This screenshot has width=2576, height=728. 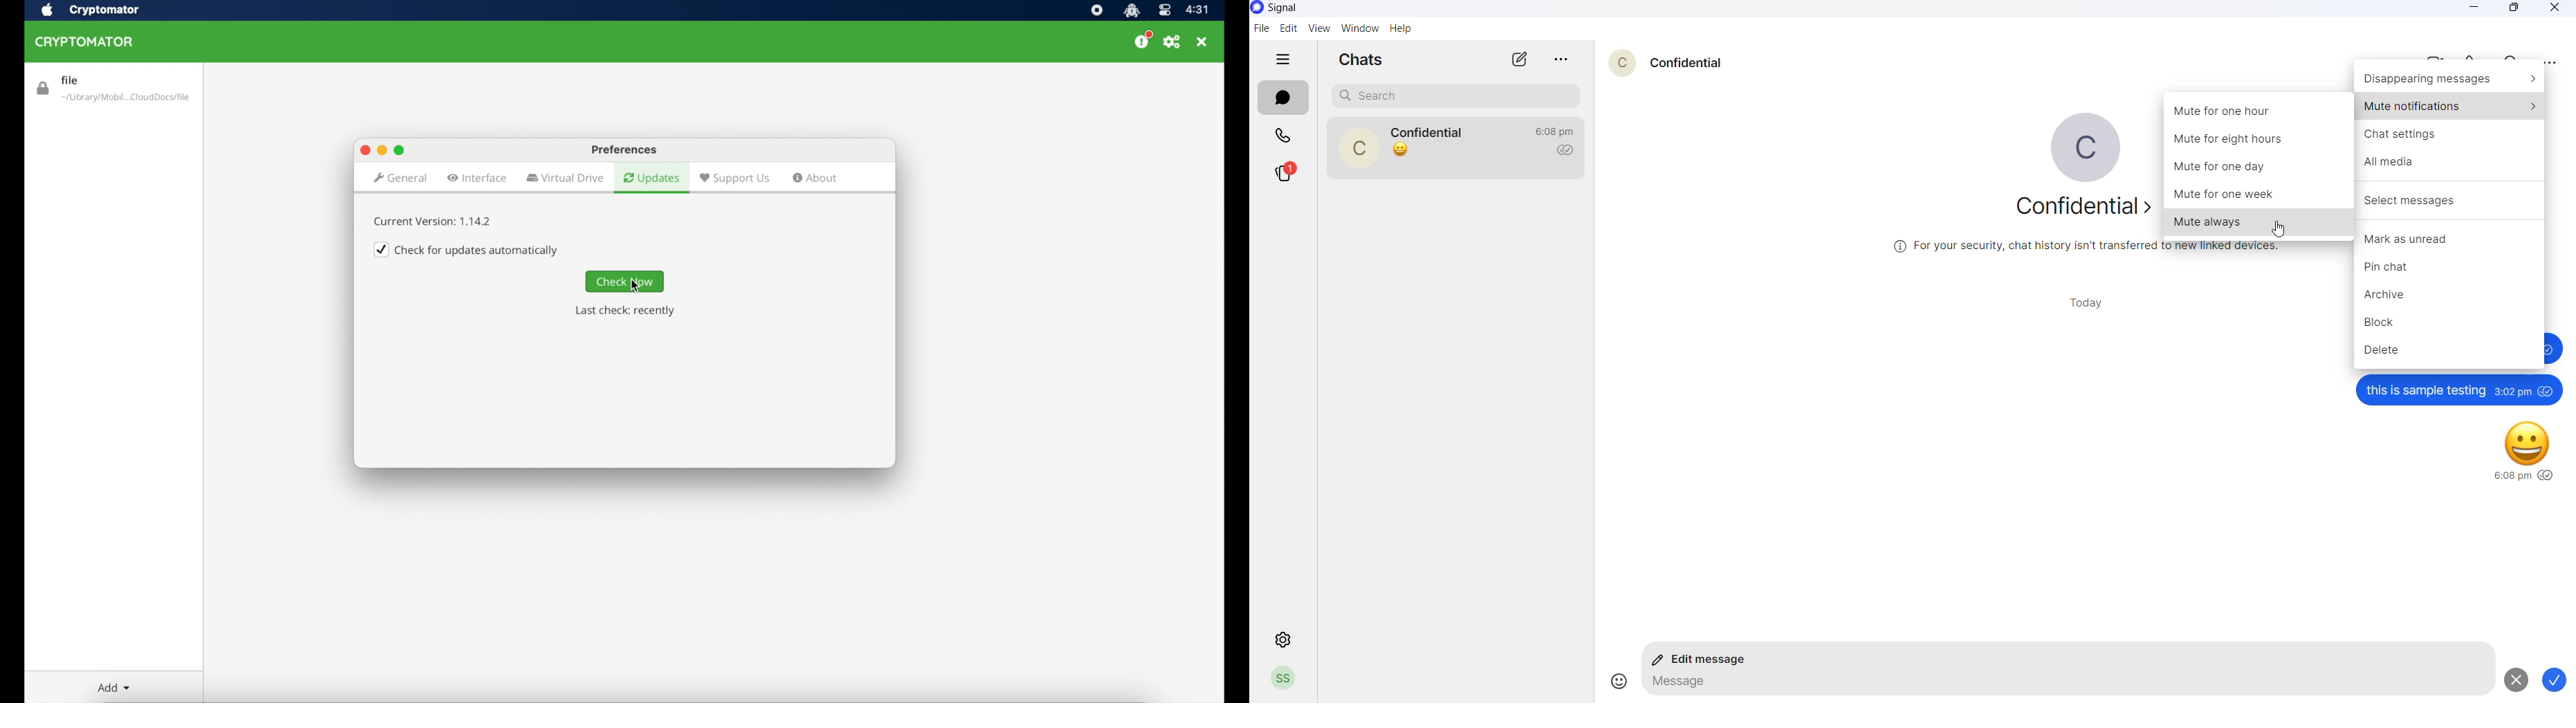 What do you see at coordinates (1285, 637) in the screenshot?
I see `settings` at bounding box center [1285, 637].